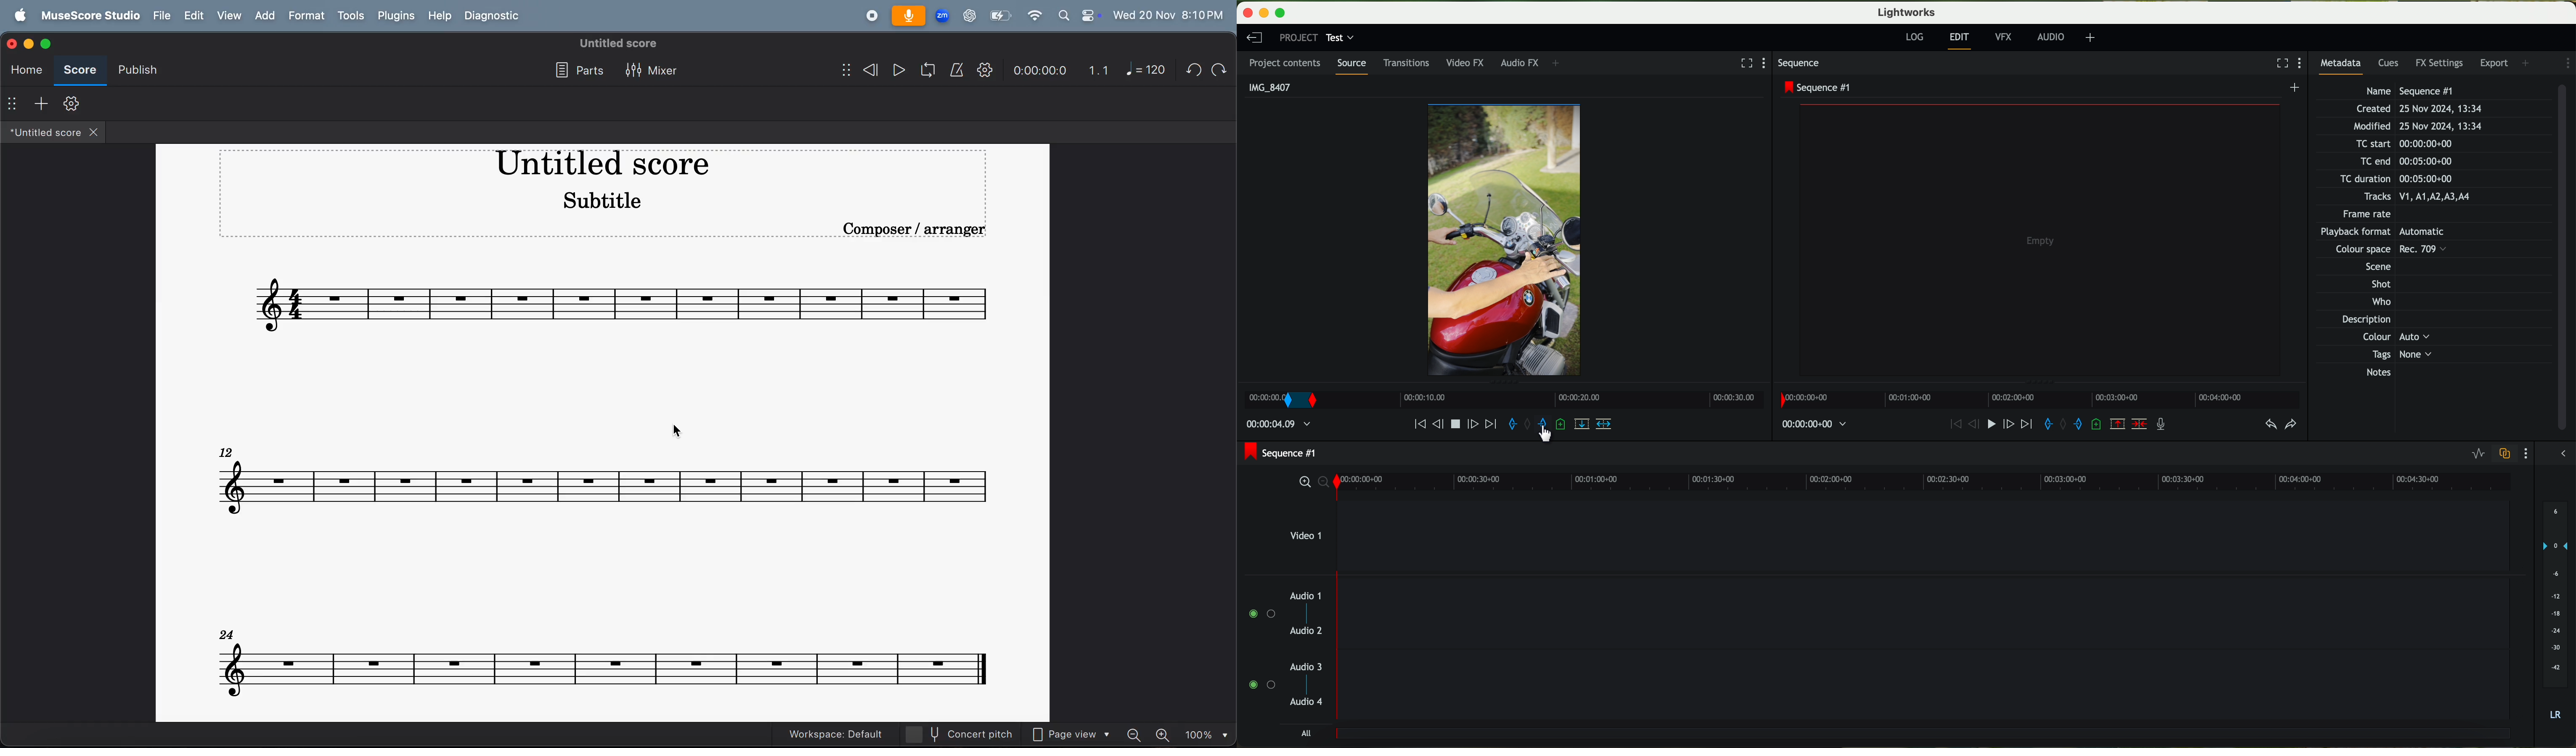  I want to click on sequence #1, so click(1282, 453).